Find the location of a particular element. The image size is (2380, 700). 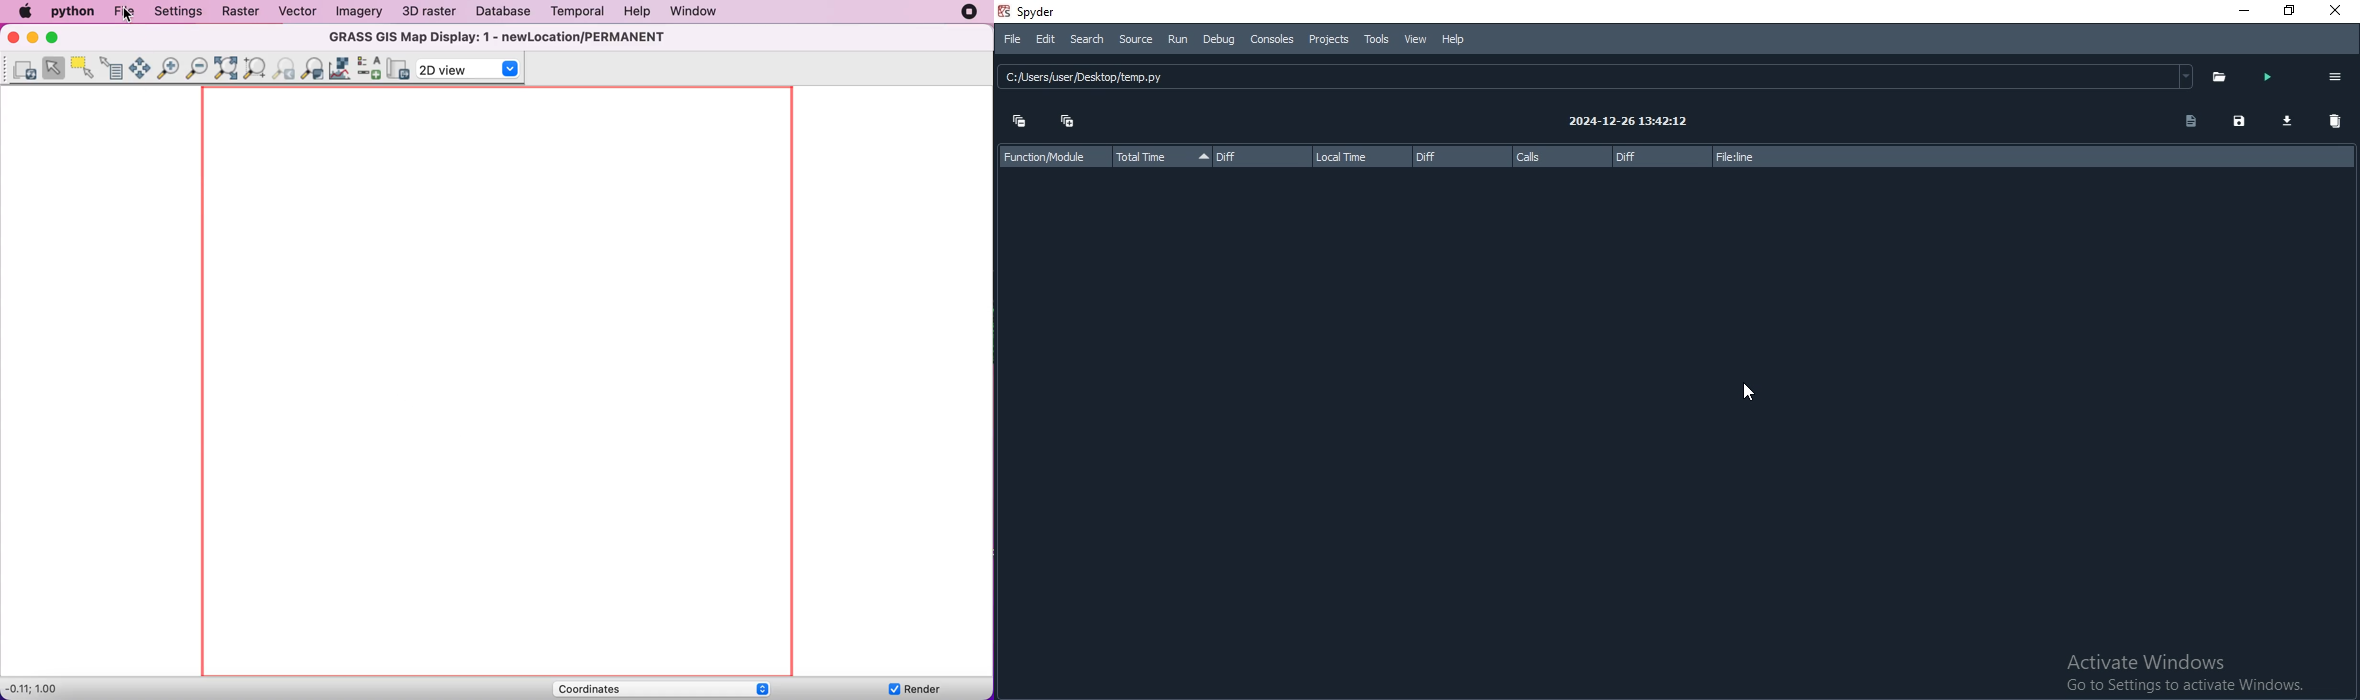

file:line is located at coordinates (1760, 158).